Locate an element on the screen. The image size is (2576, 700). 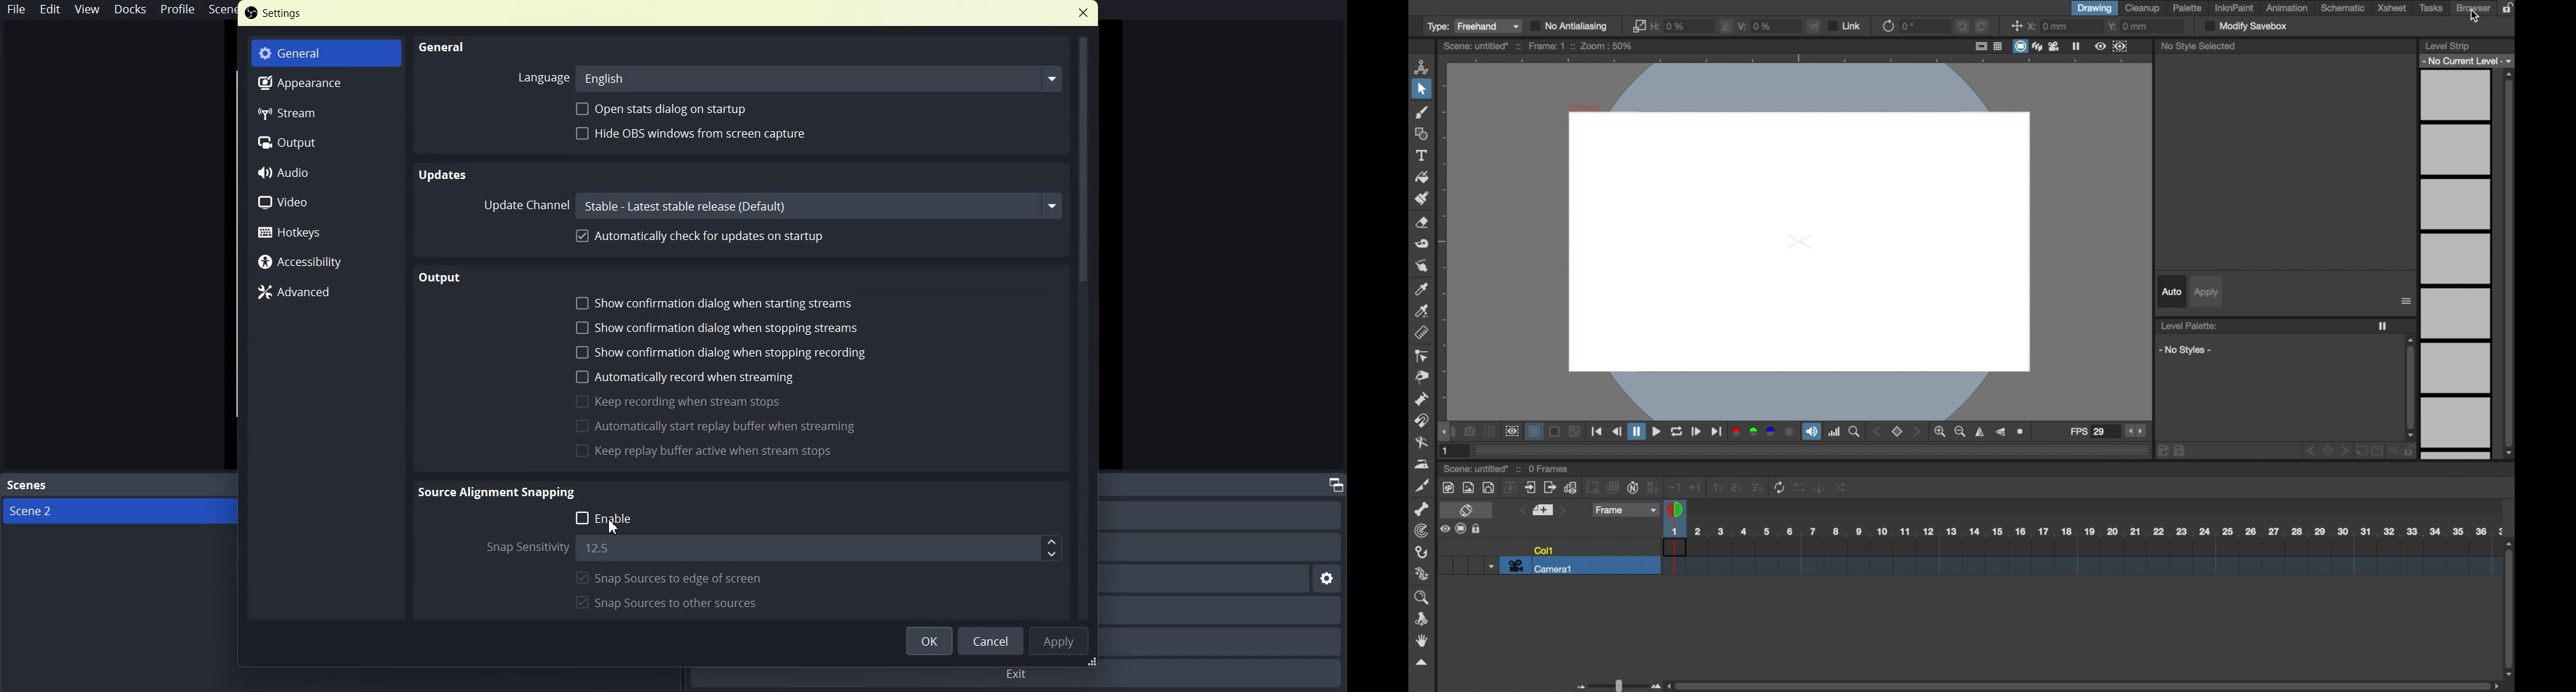
Updates is located at coordinates (445, 175).